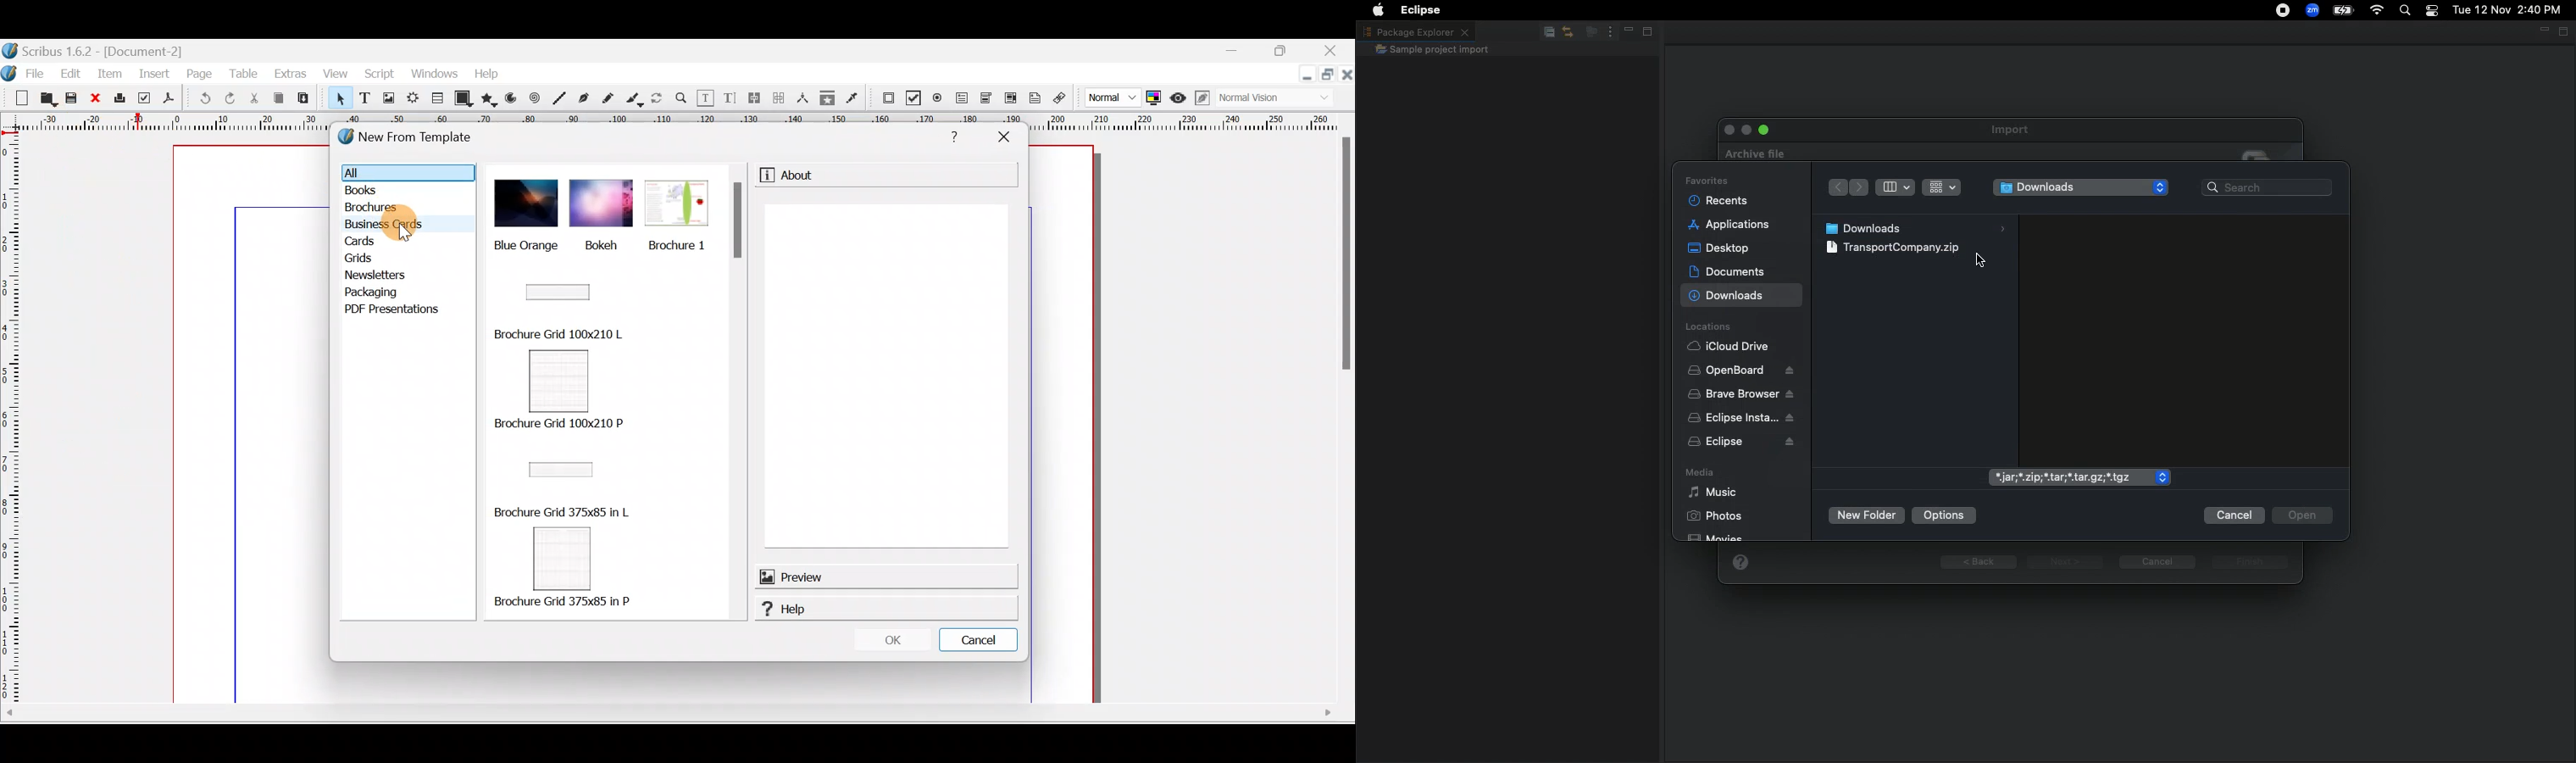 This screenshot has width=2576, height=784. Describe the element at coordinates (1008, 100) in the screenshot. I see `PDF list box` at that location.